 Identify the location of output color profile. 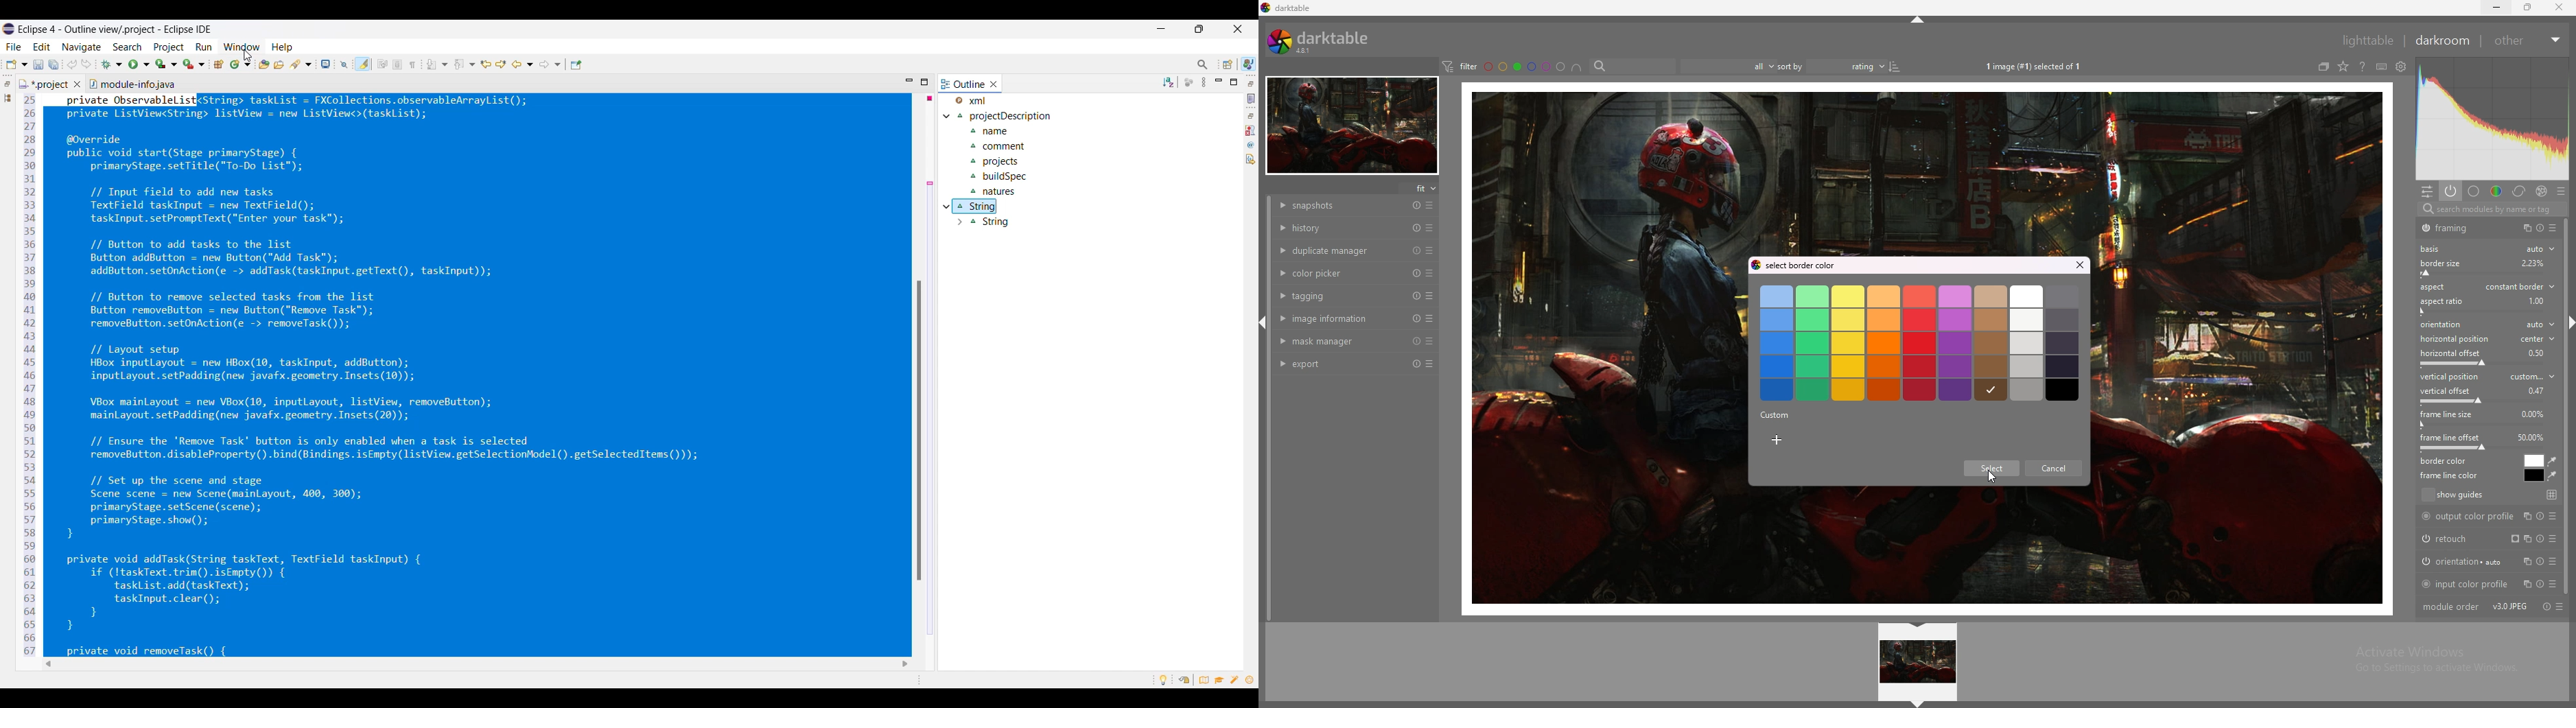
(2488, 517).